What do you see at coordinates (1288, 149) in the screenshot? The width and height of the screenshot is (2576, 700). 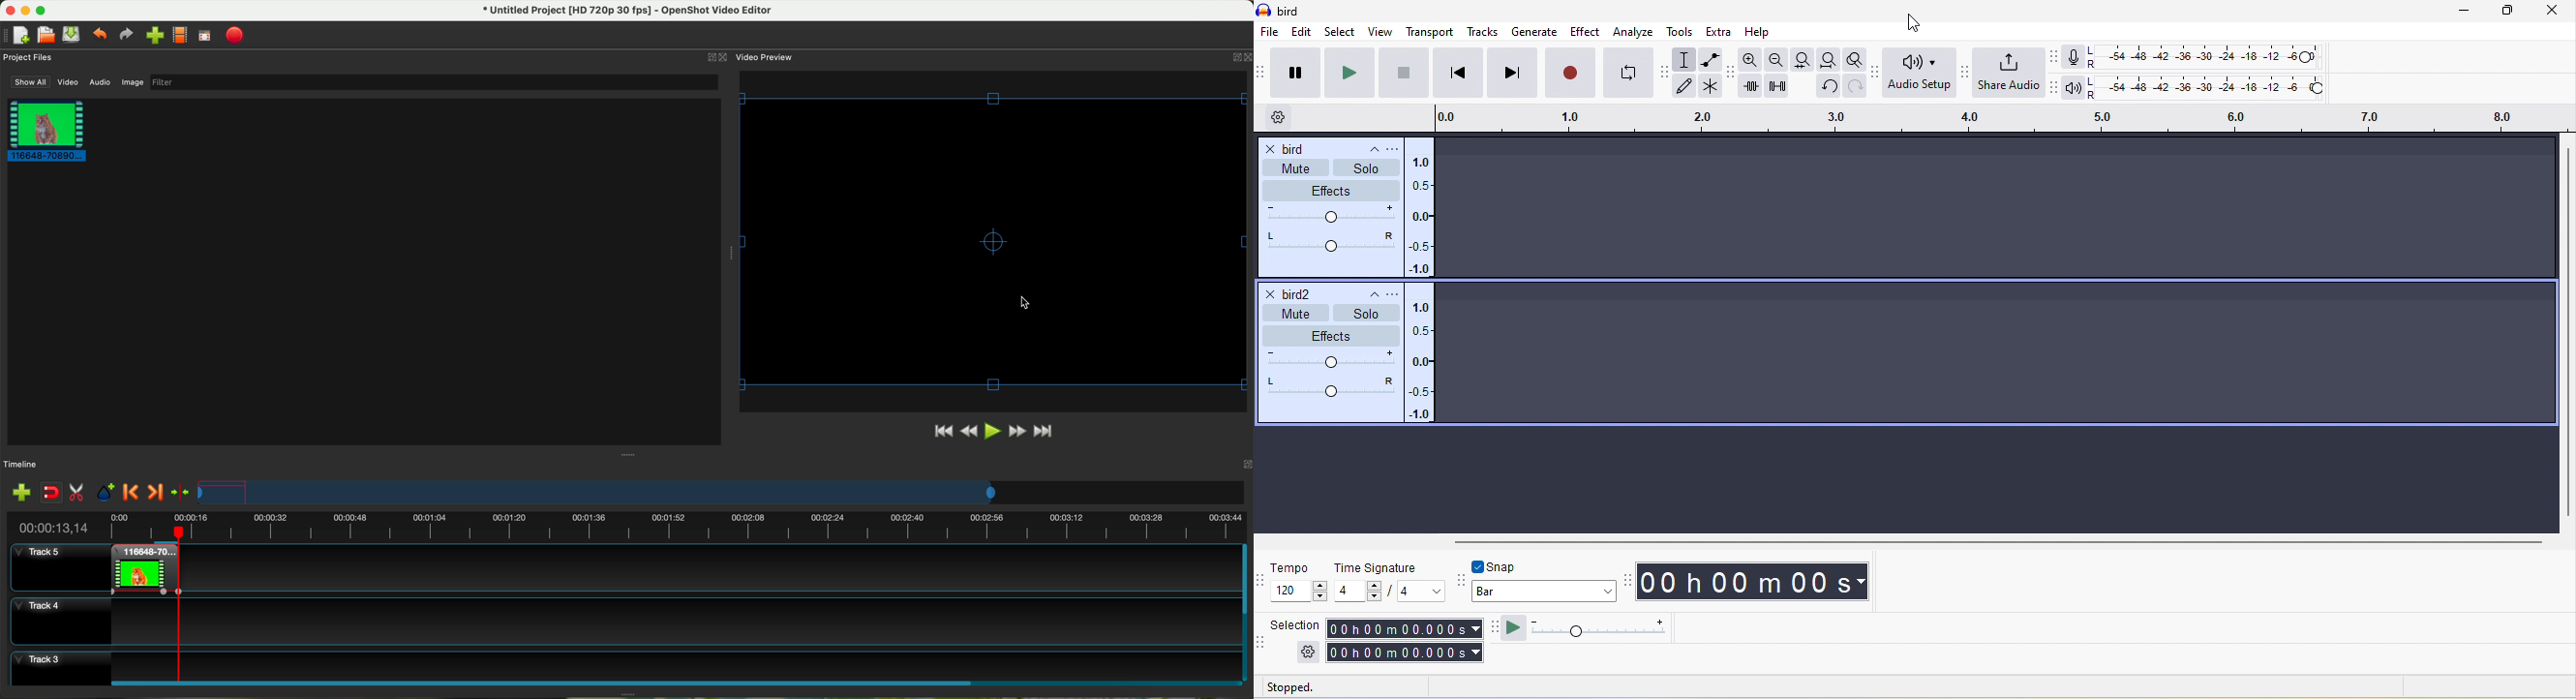 I see `bird` at bounding box center [1288, 149].